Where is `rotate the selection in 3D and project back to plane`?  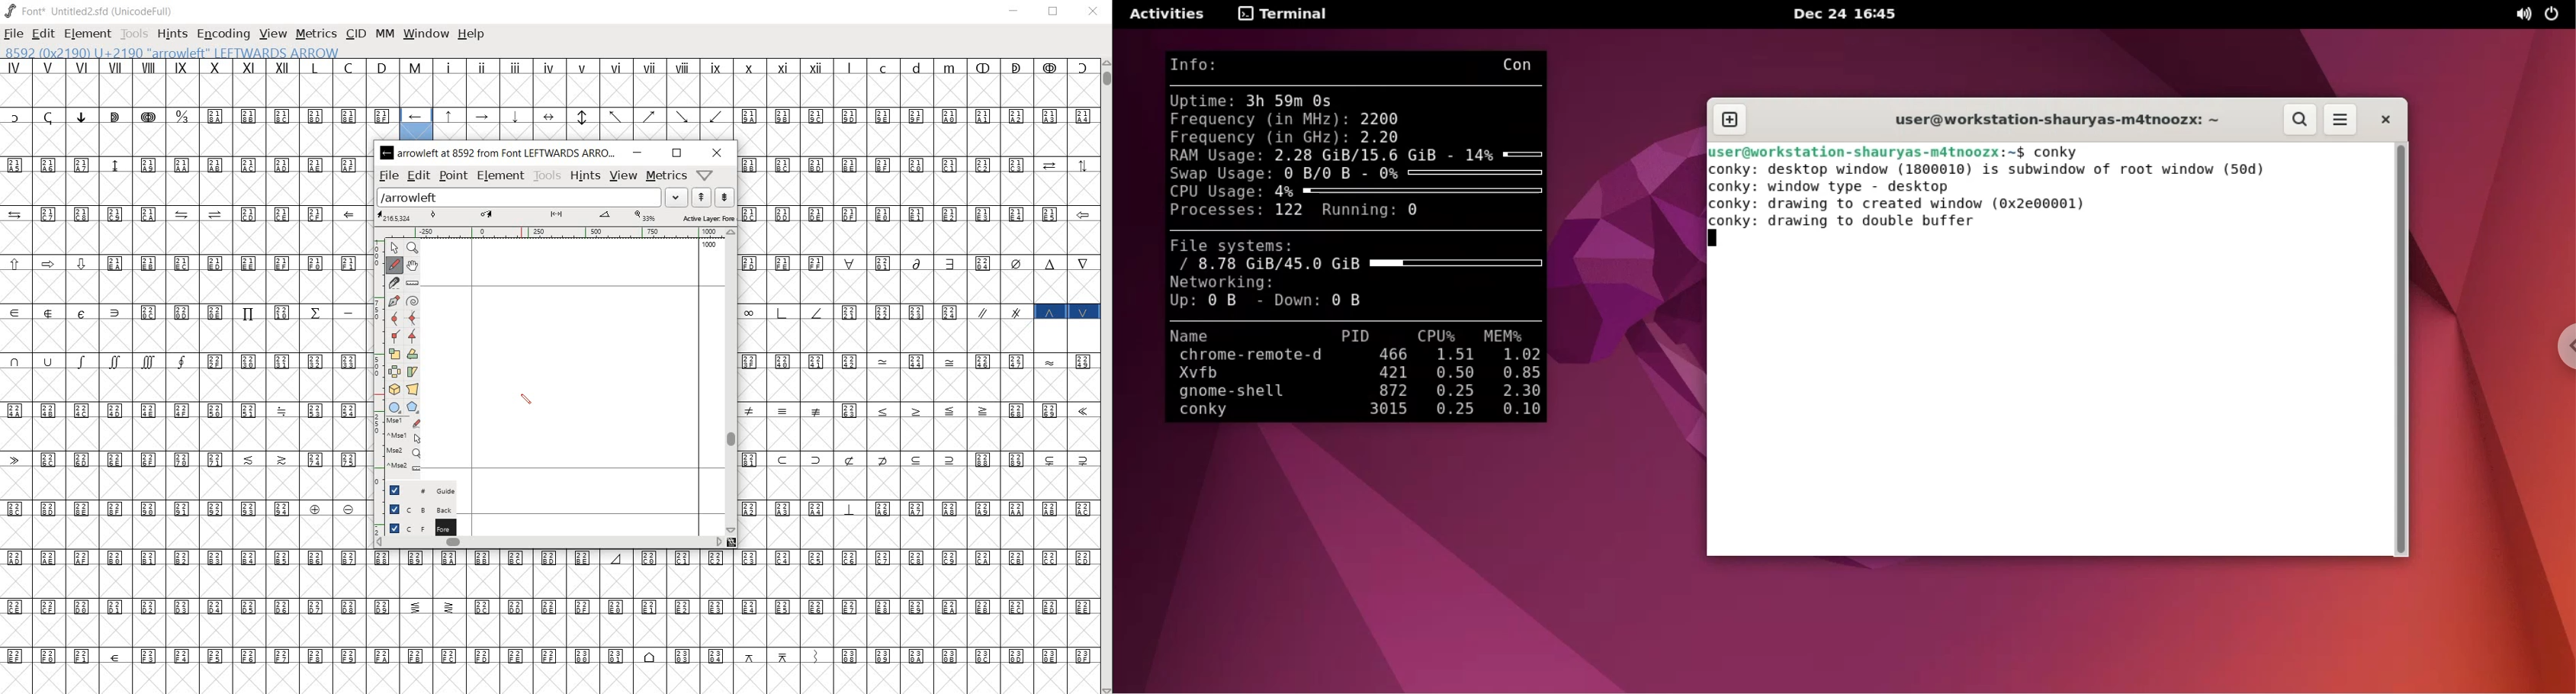
rotate the selection in 3D and project back to plane is located at coordinates (394, 390).